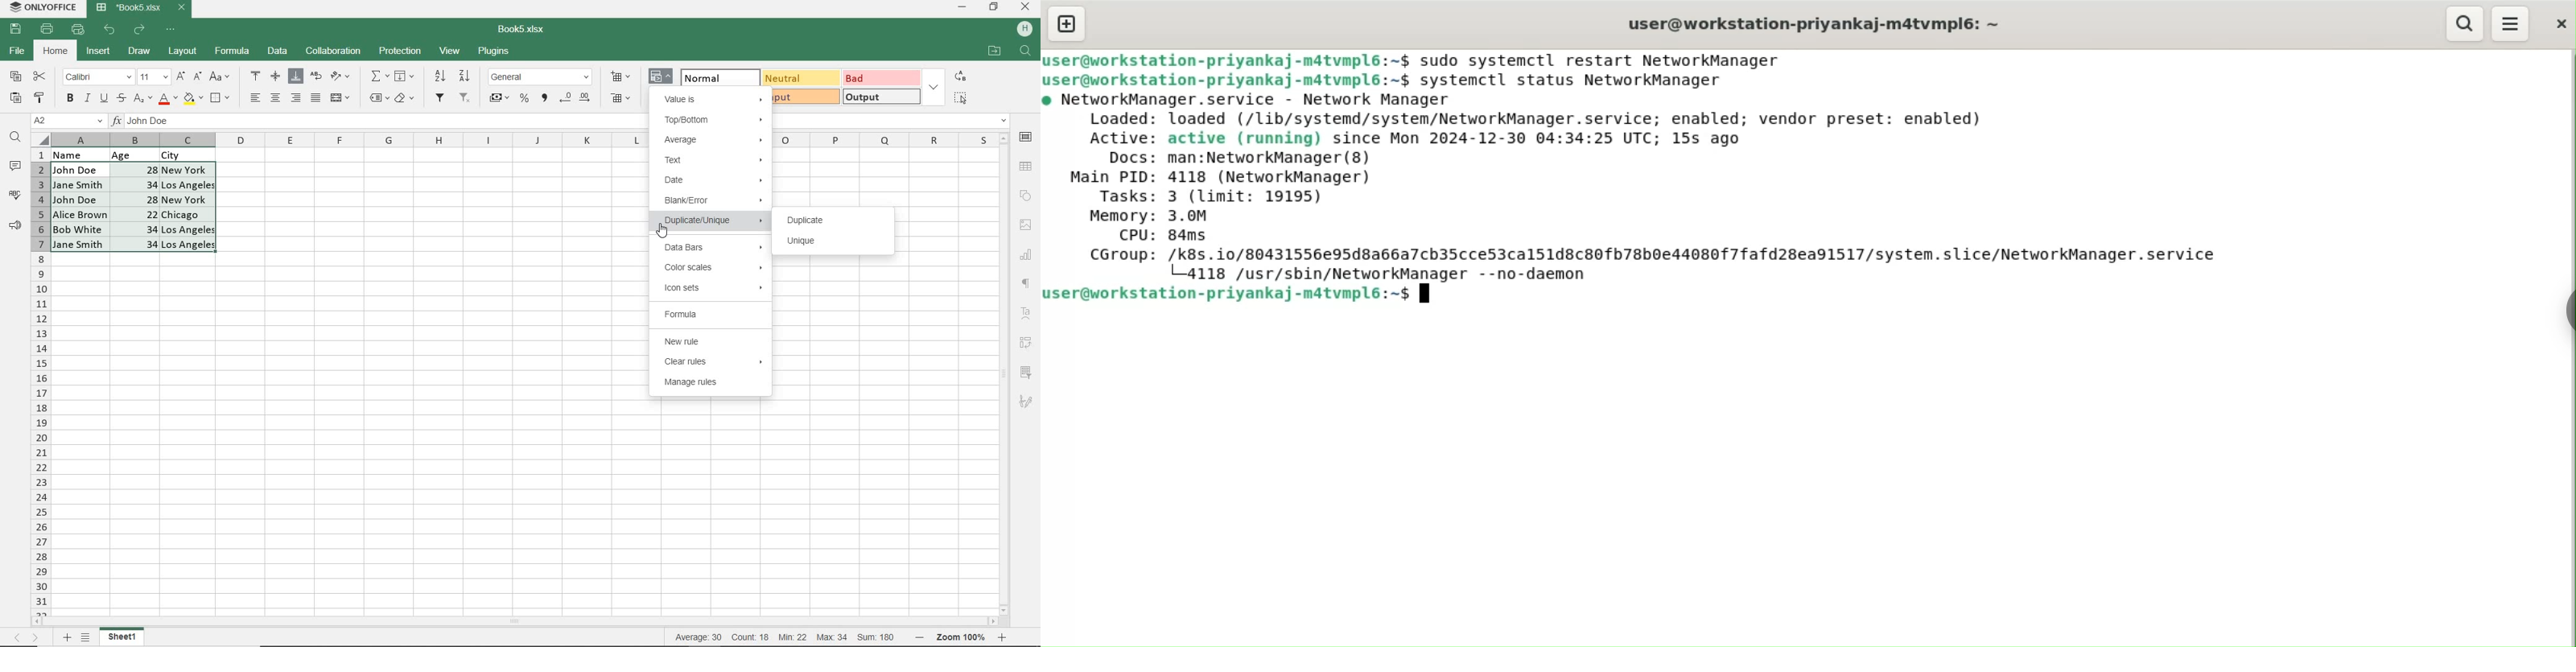 This screenshot has height=672, width=2576. I want to click on ALIGN TOP, so click(257, 76).